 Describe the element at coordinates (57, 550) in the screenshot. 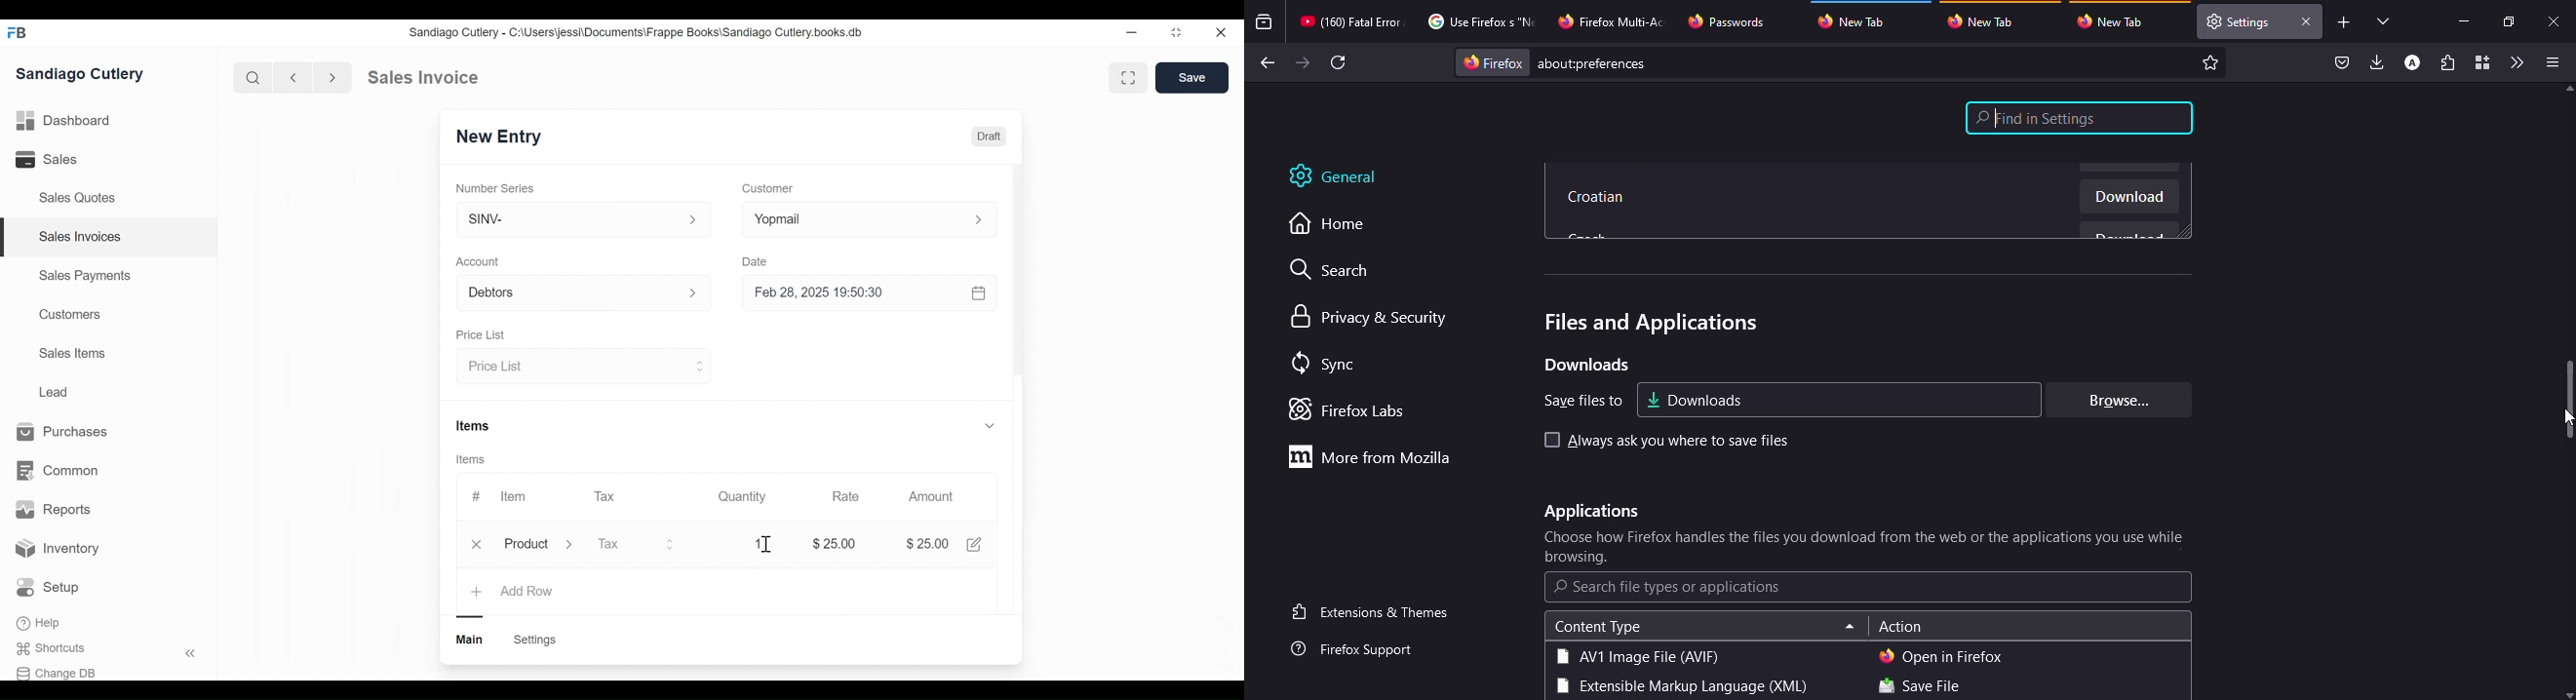

I see `Inventory` at that location.